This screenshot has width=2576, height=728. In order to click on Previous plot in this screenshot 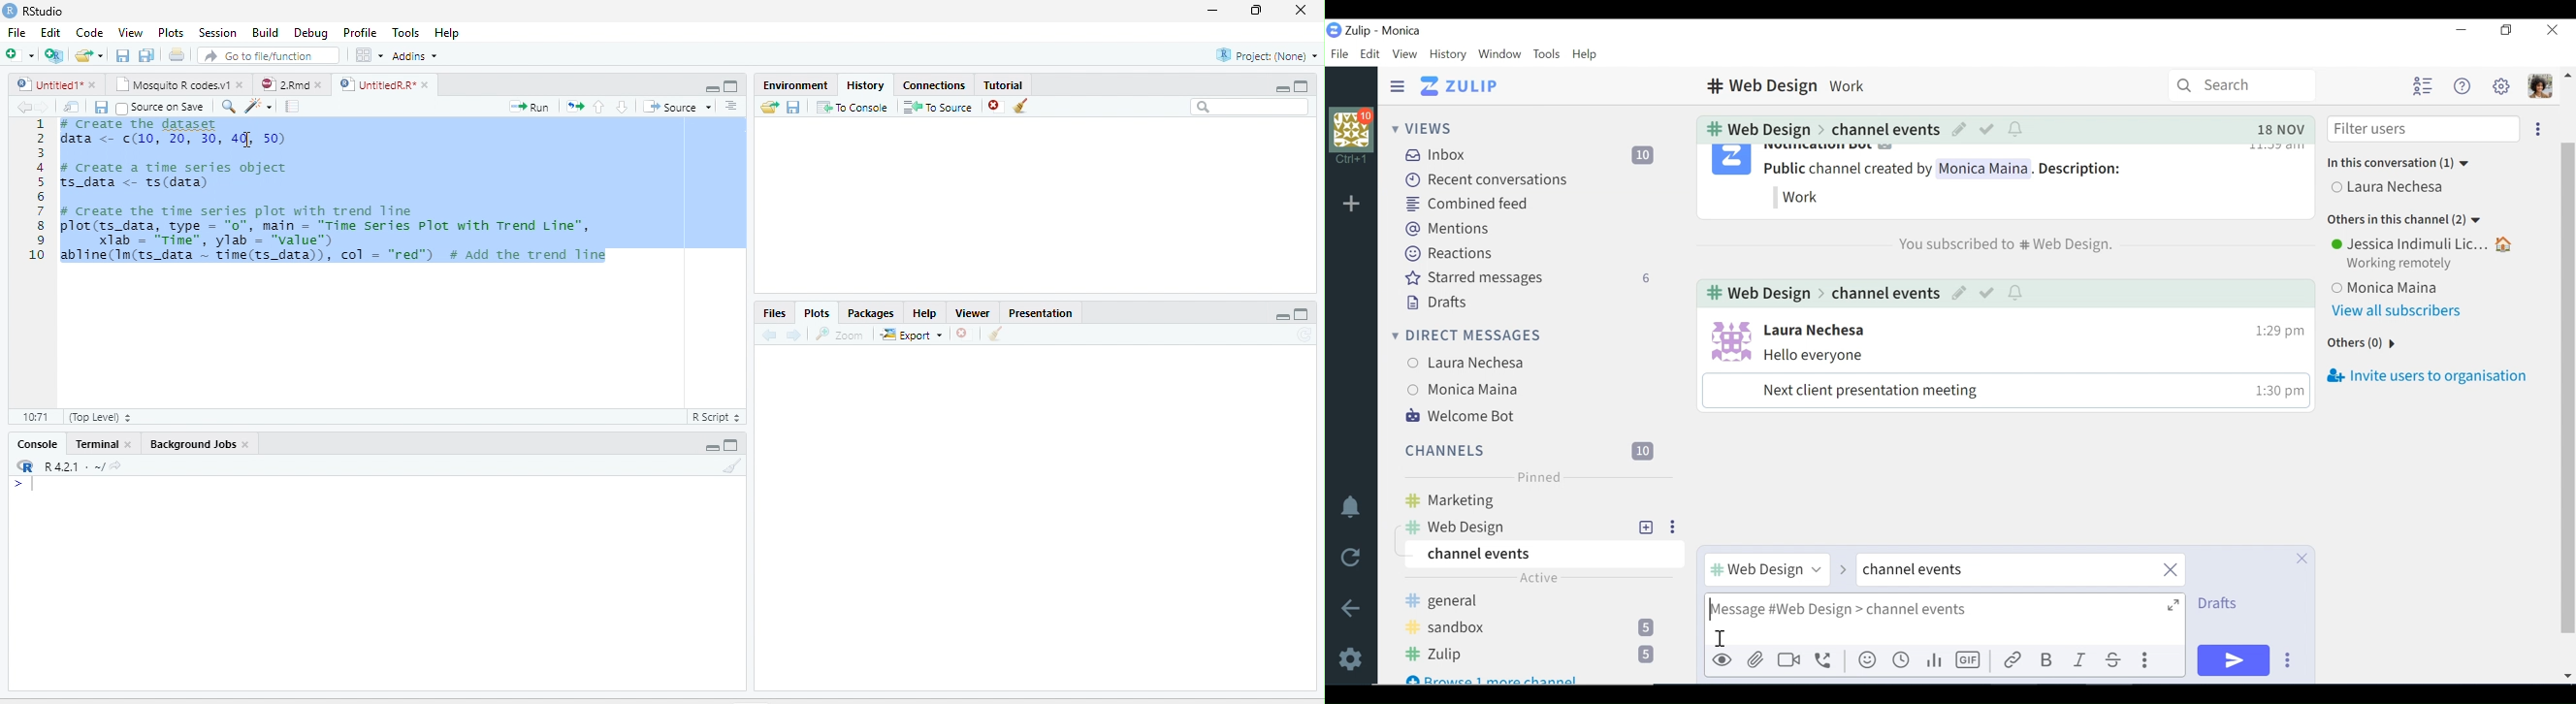, I will do `click(769, 334)`.